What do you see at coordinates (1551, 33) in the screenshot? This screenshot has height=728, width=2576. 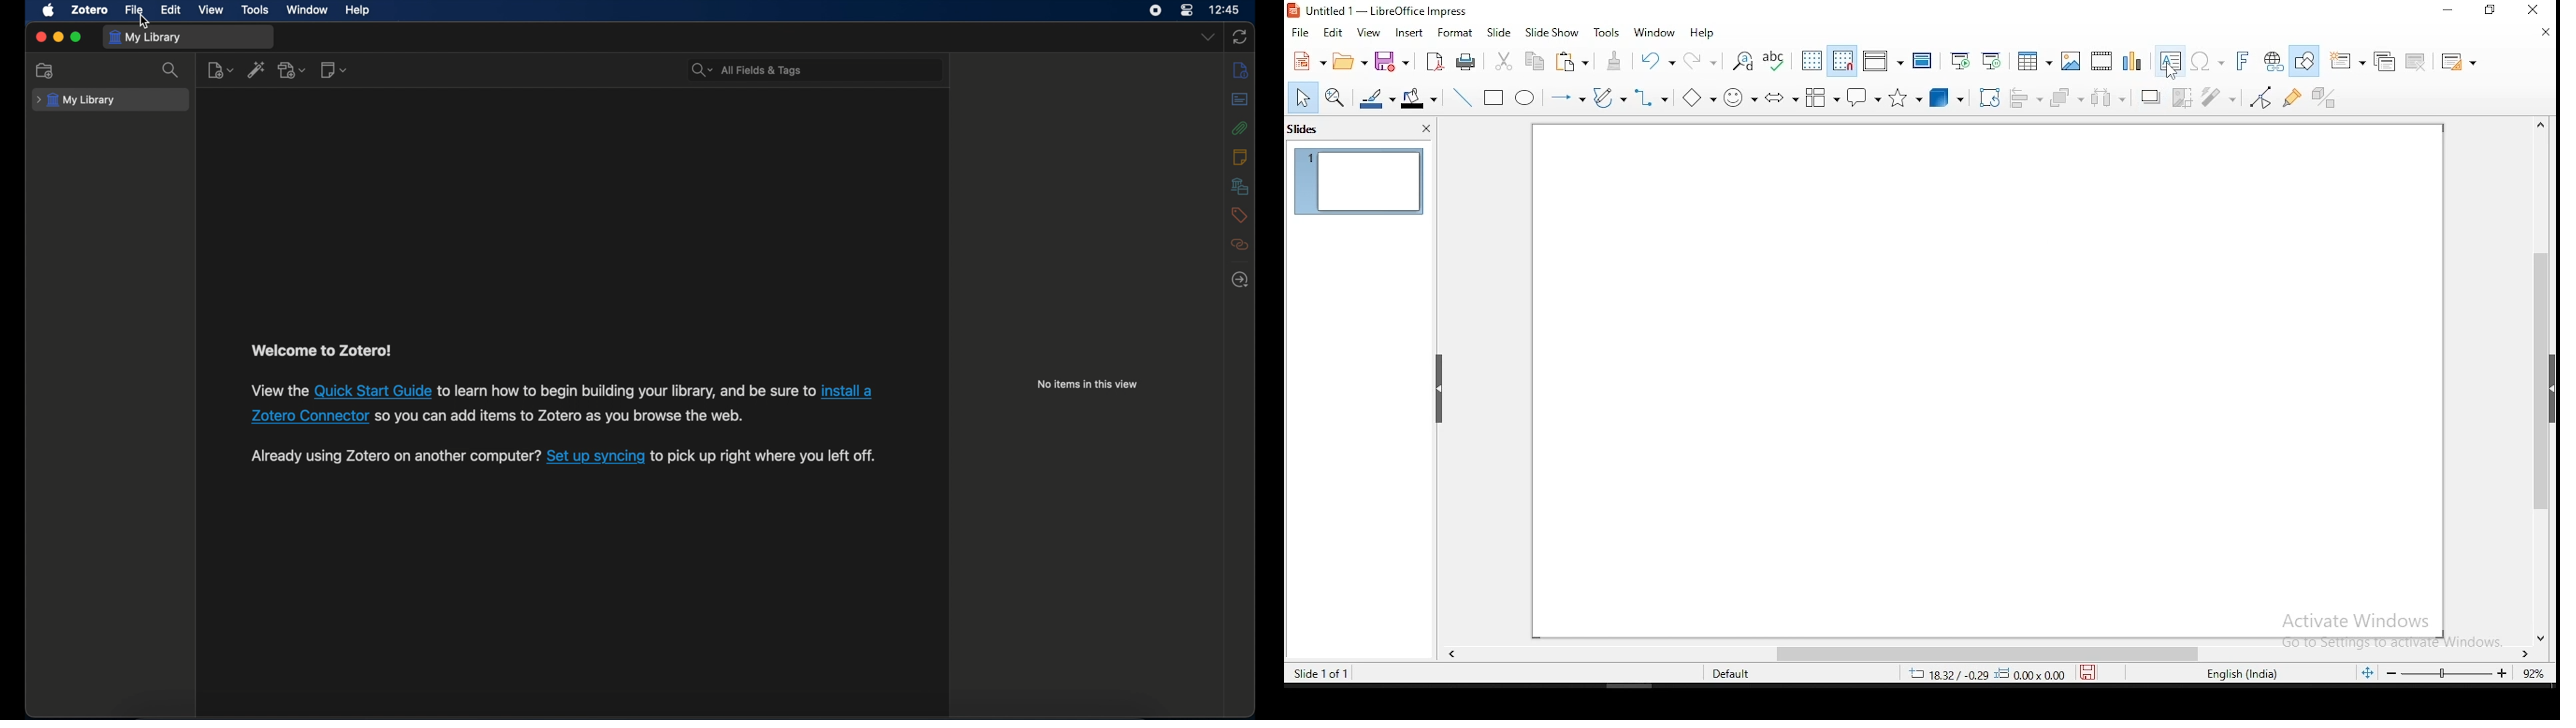 I see `slide show` at bounding box center [1551, 33].